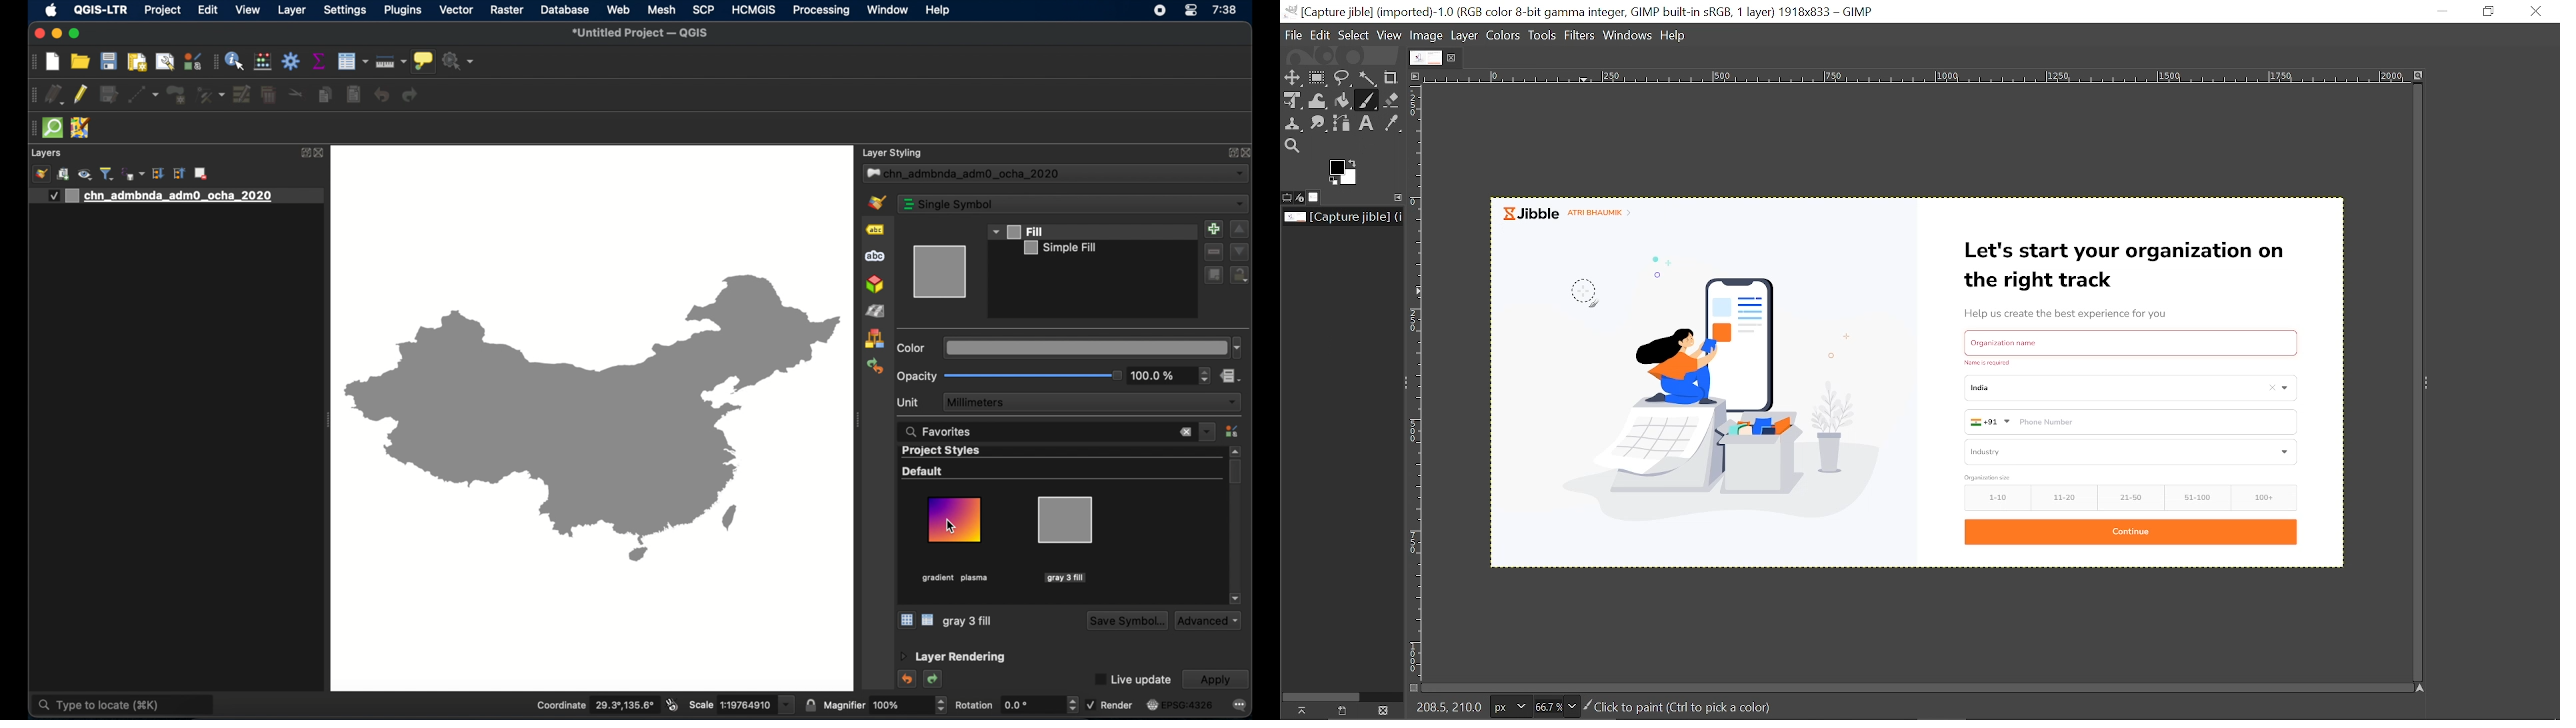  What do you see at coordinates (877, 312) in the screenshot?
I see `shading renderer` at bounding box center [877, 312].